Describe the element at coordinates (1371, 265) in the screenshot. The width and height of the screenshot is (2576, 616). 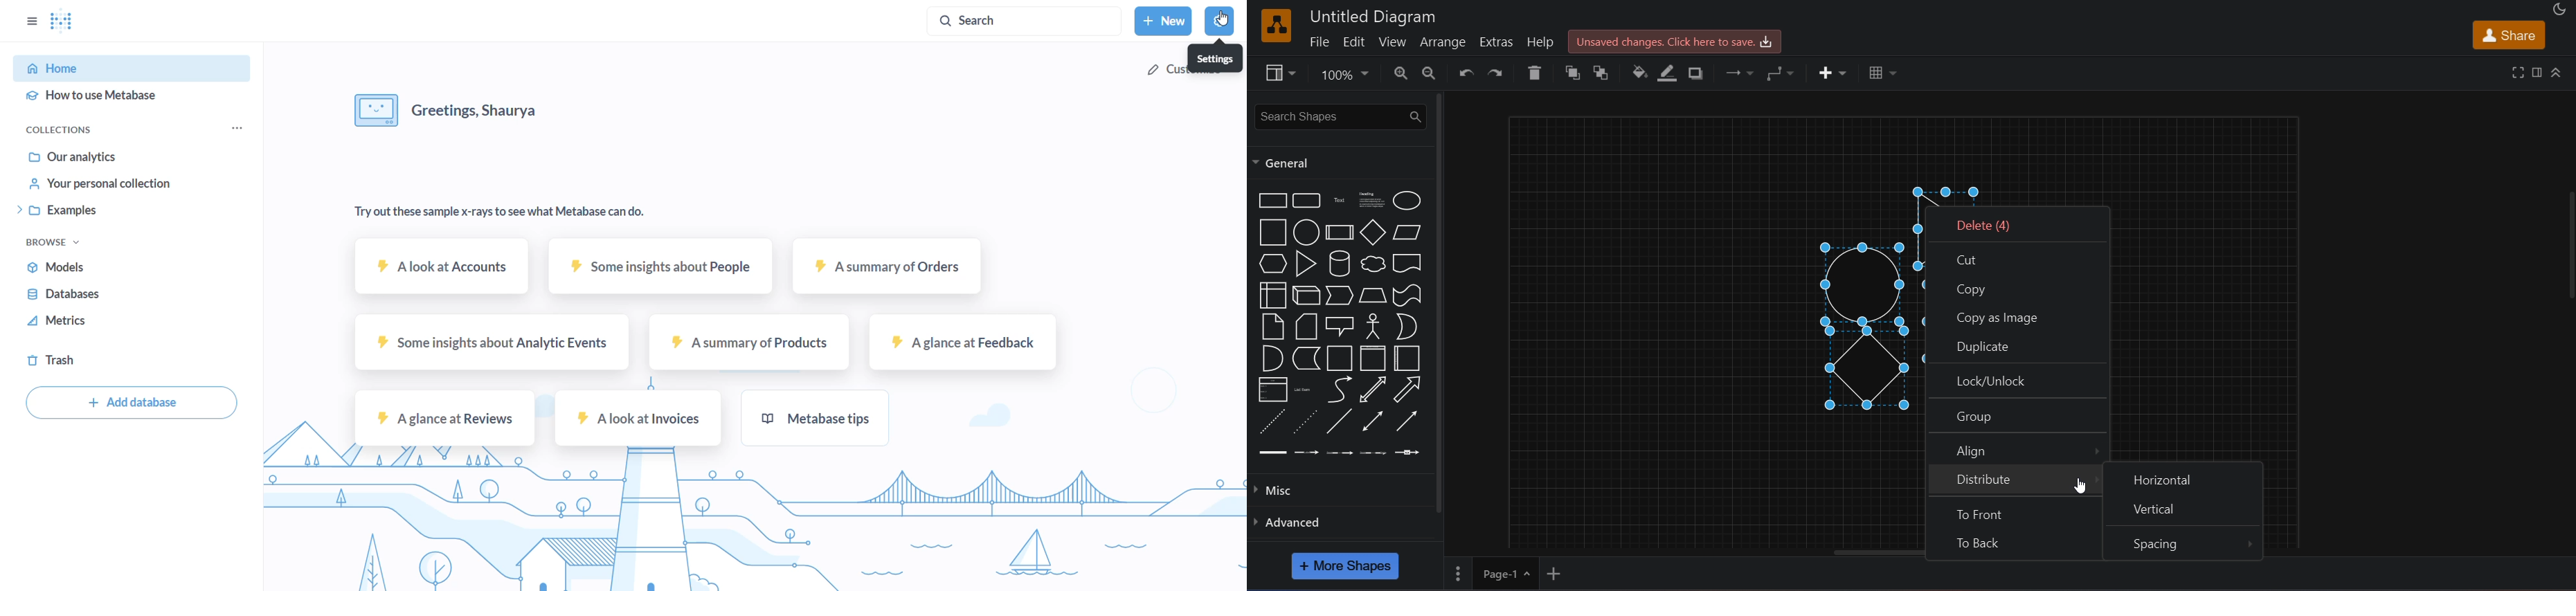
I see `cloud` at that location.